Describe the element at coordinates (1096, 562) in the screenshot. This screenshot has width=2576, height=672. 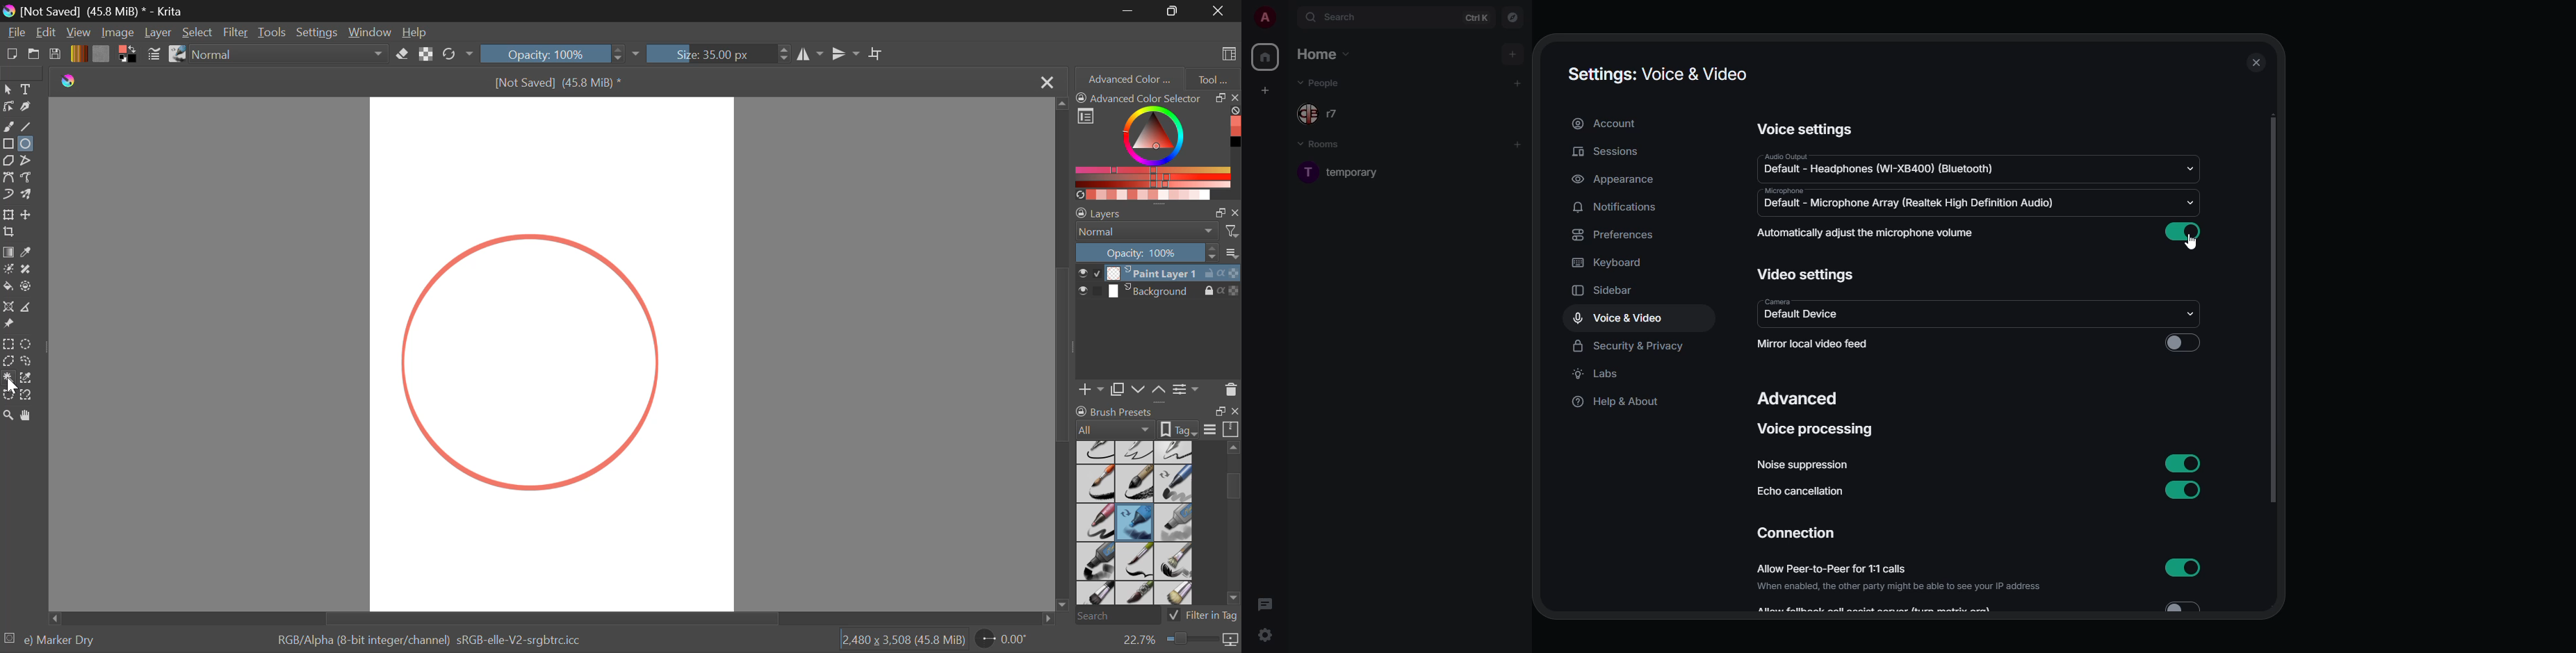
I see `Marker Plain` at that location.